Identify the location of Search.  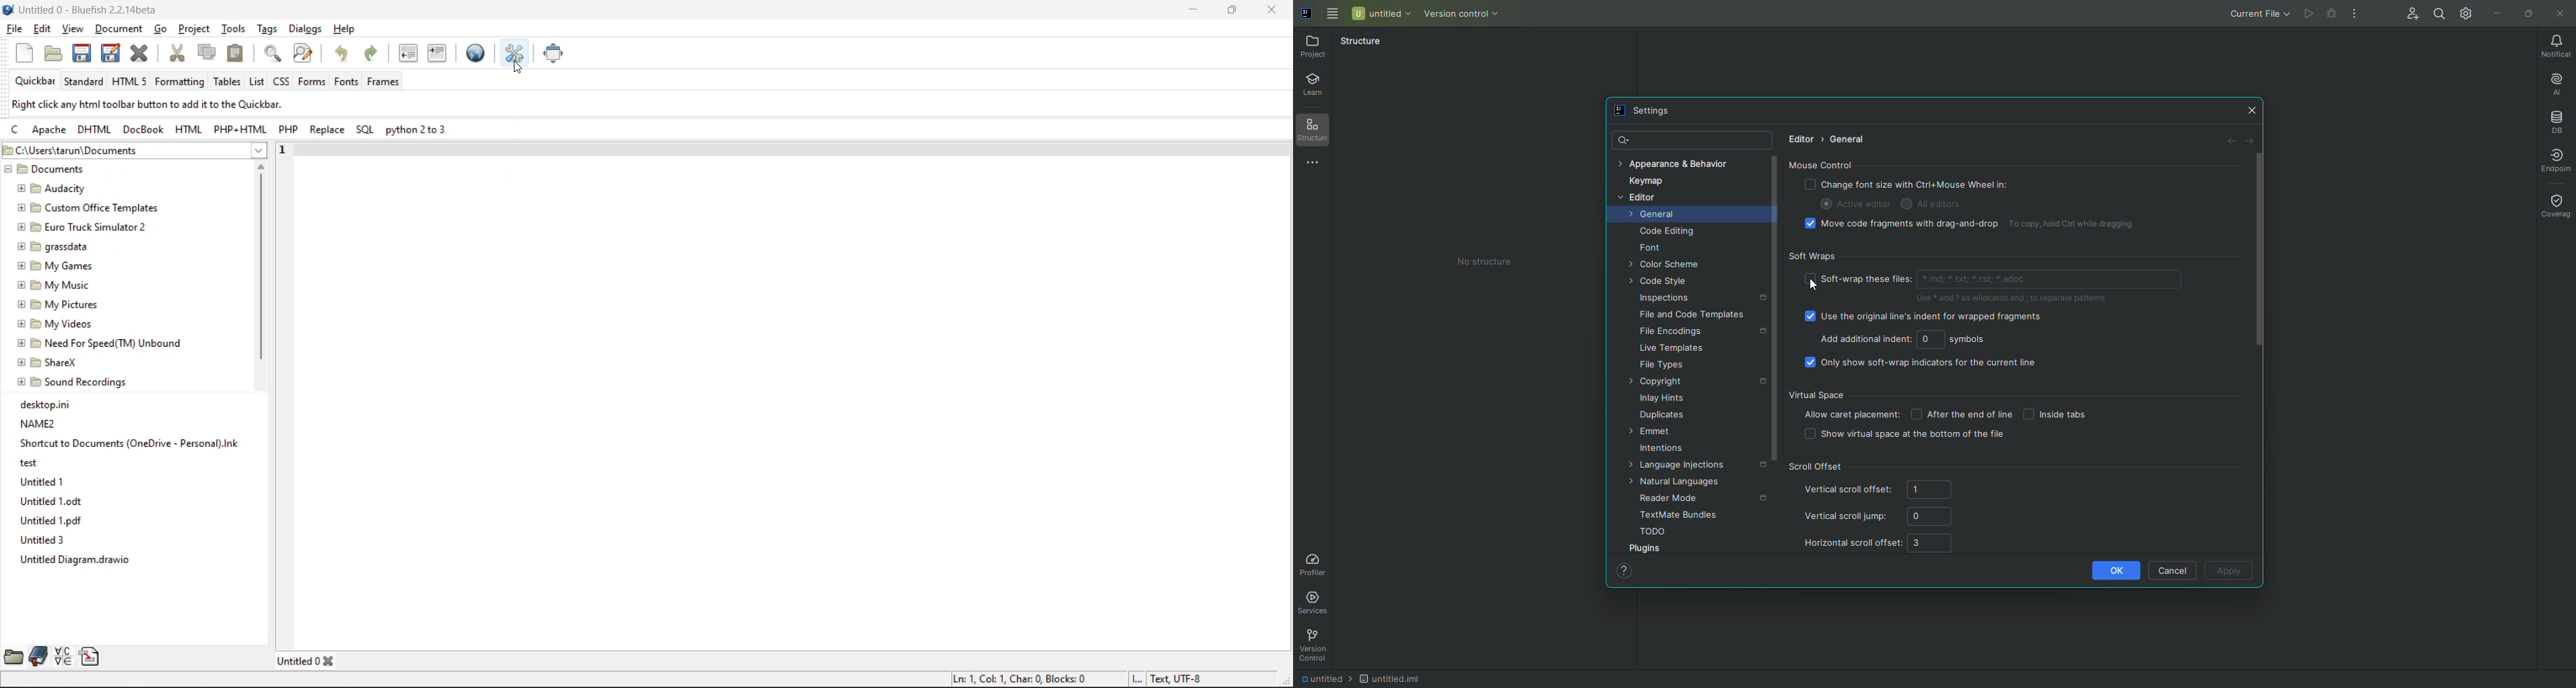
(1621, 138).